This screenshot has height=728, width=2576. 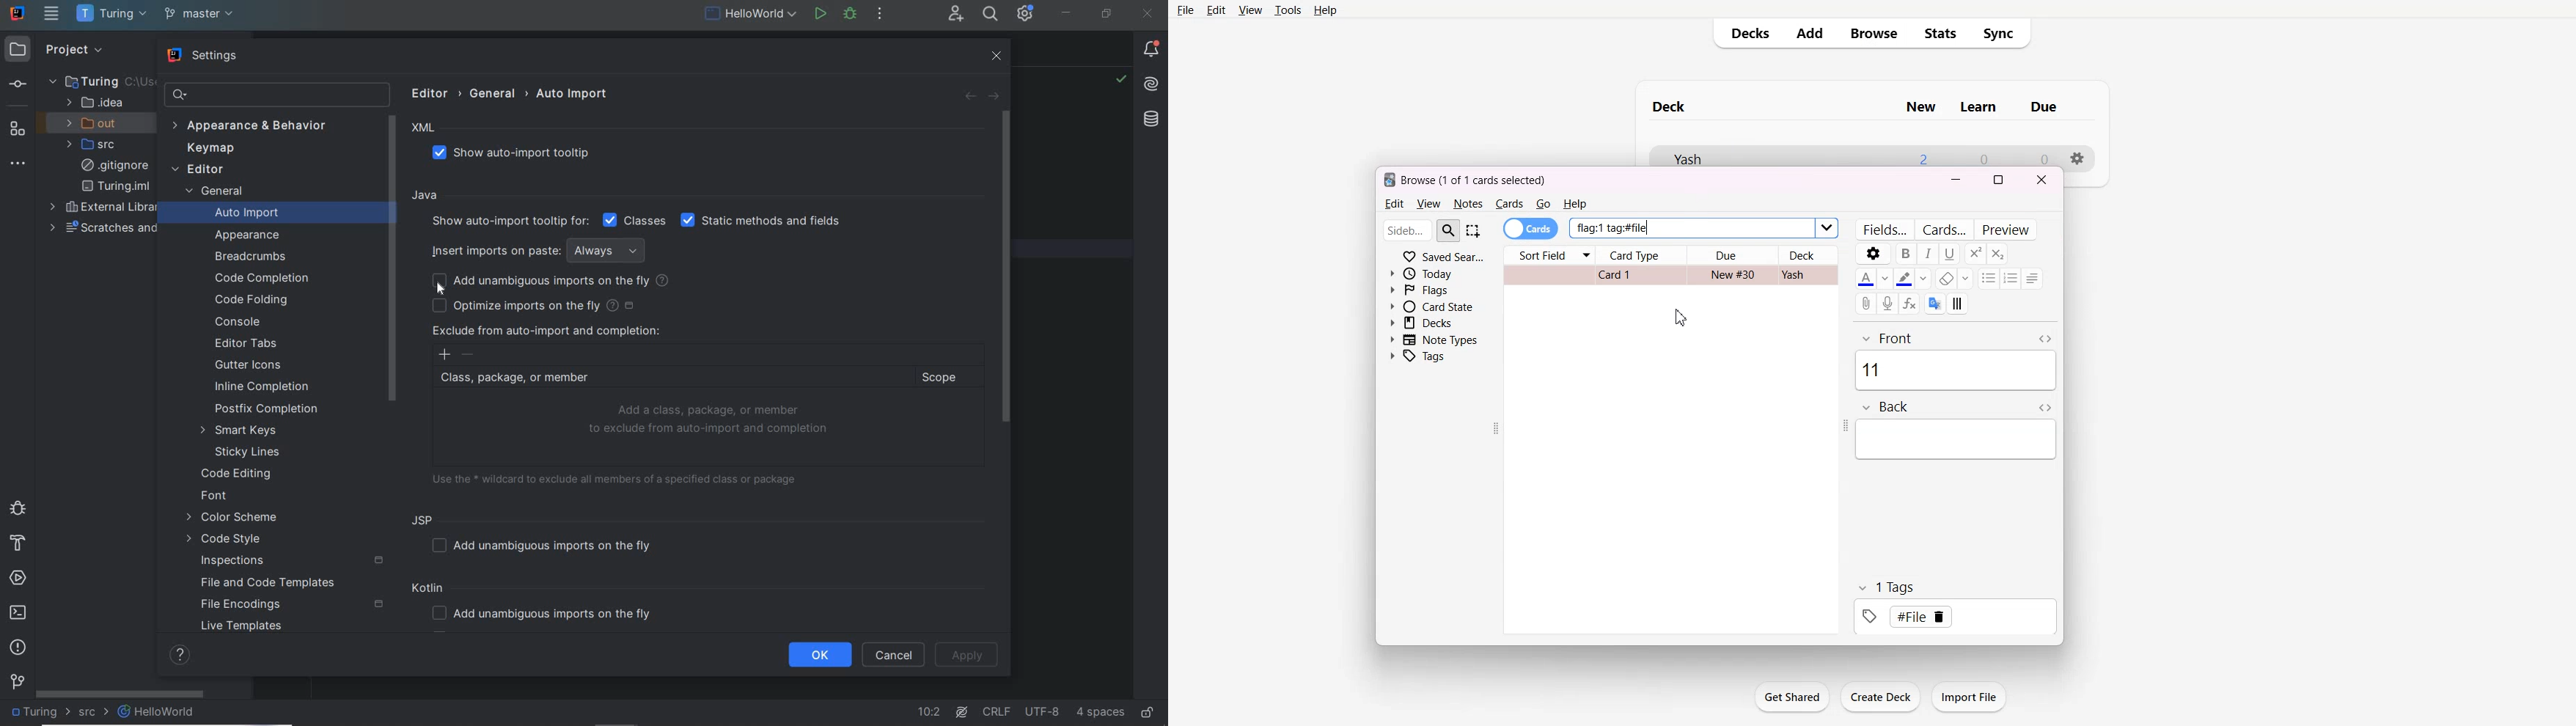 What do you see at coordinates (1732, 276) in the screenshot?
I see `new #30` at bounding box center [1732, 276].